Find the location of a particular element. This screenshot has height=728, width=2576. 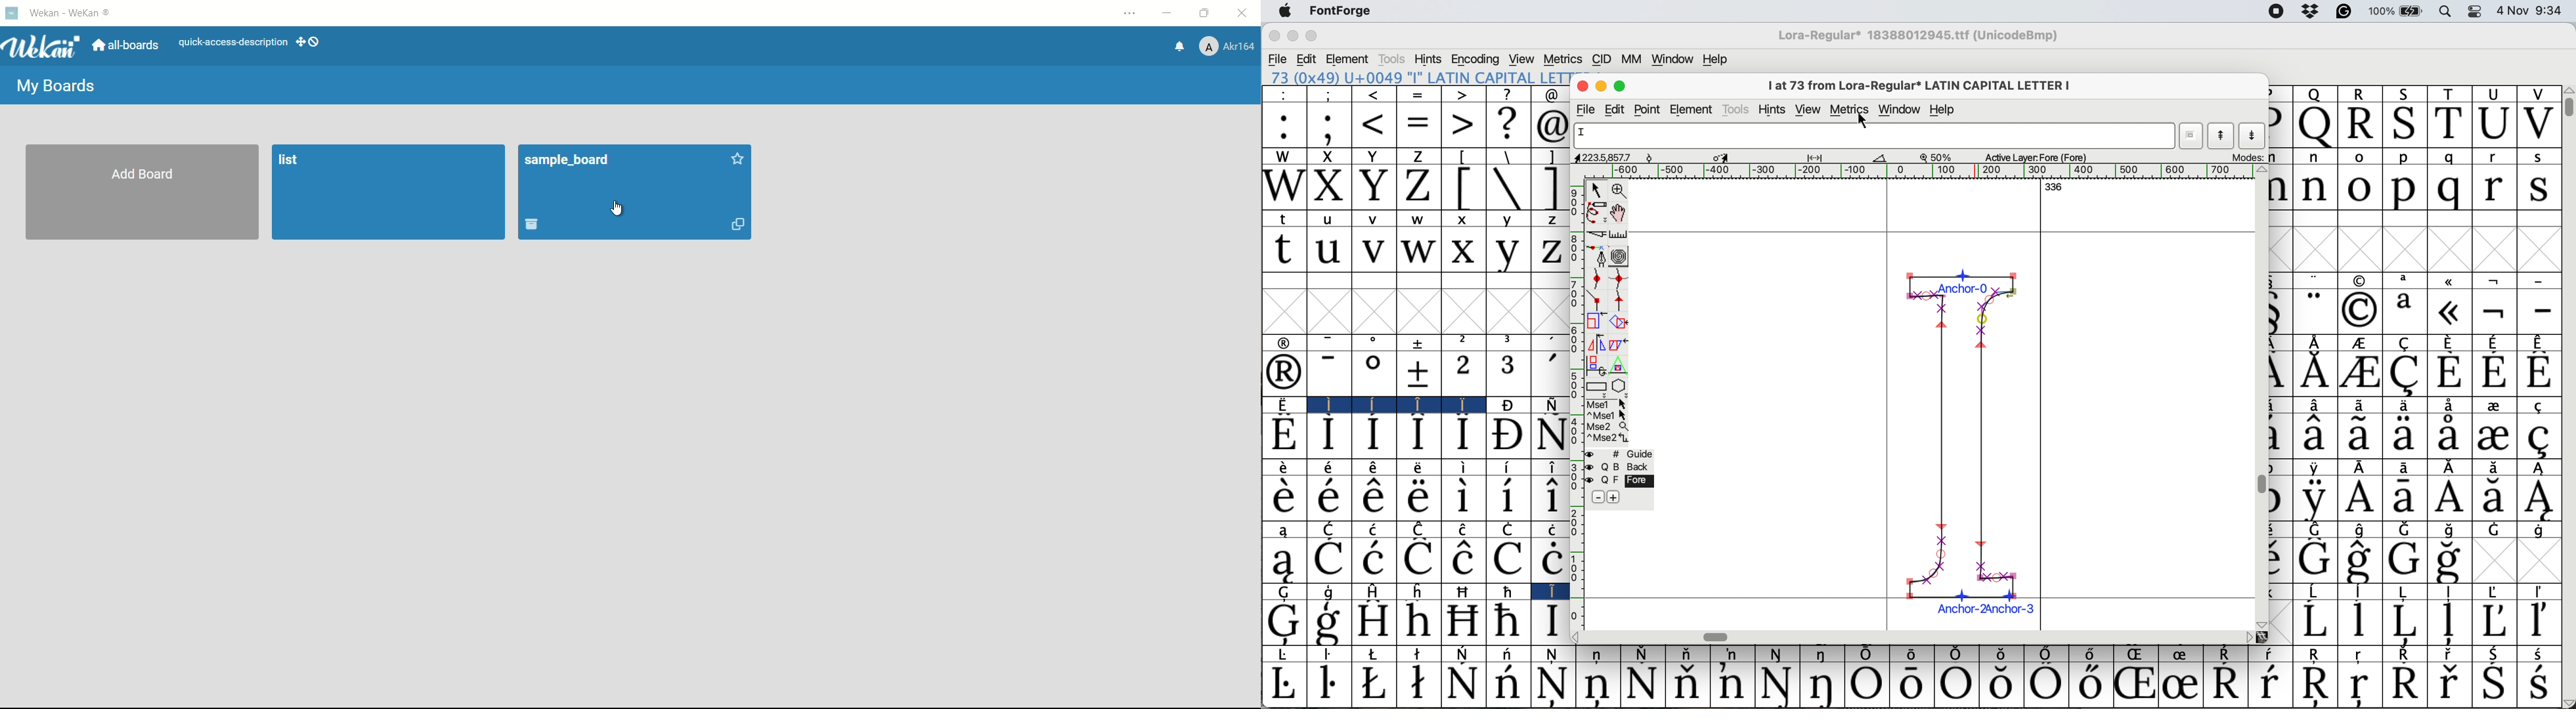

encoding is located at coordinates (1476, 59).